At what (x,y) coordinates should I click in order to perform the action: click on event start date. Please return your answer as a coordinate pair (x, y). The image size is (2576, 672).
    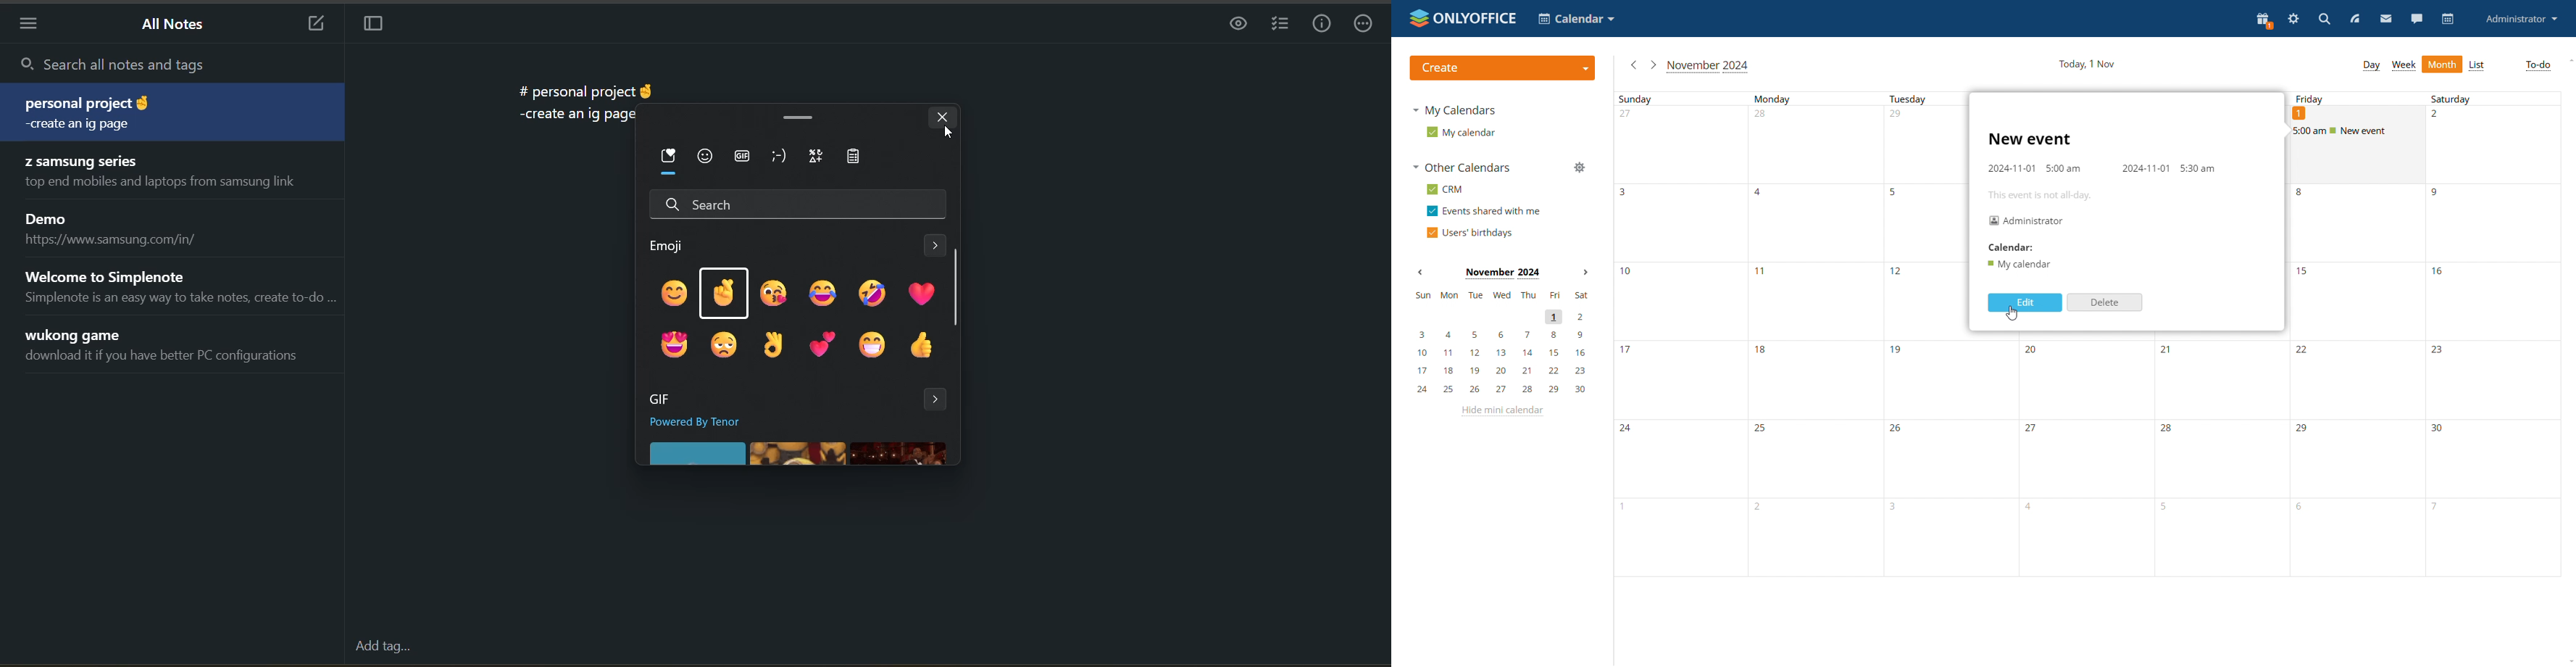
    Looking at the image, I should click on (2012, 168).